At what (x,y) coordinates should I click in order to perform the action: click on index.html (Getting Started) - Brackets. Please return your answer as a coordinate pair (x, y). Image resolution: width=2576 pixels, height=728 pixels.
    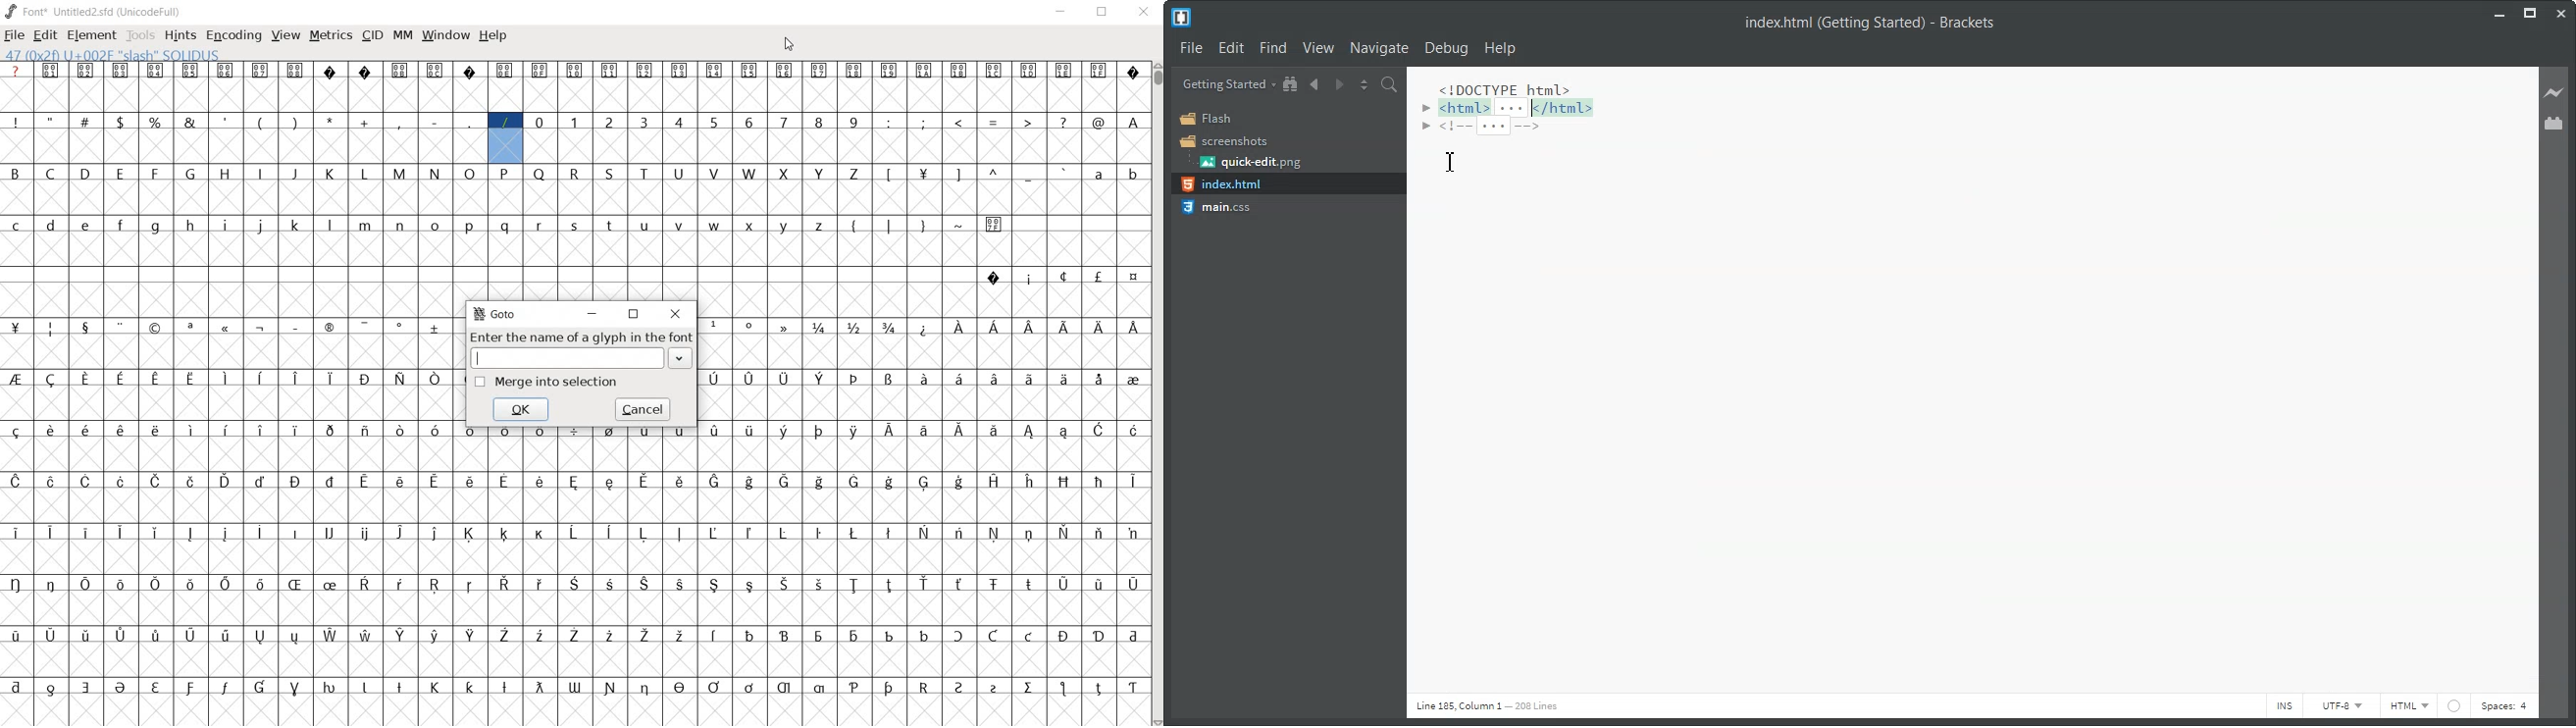
    Looking at the image, I should click on (1860, 24).